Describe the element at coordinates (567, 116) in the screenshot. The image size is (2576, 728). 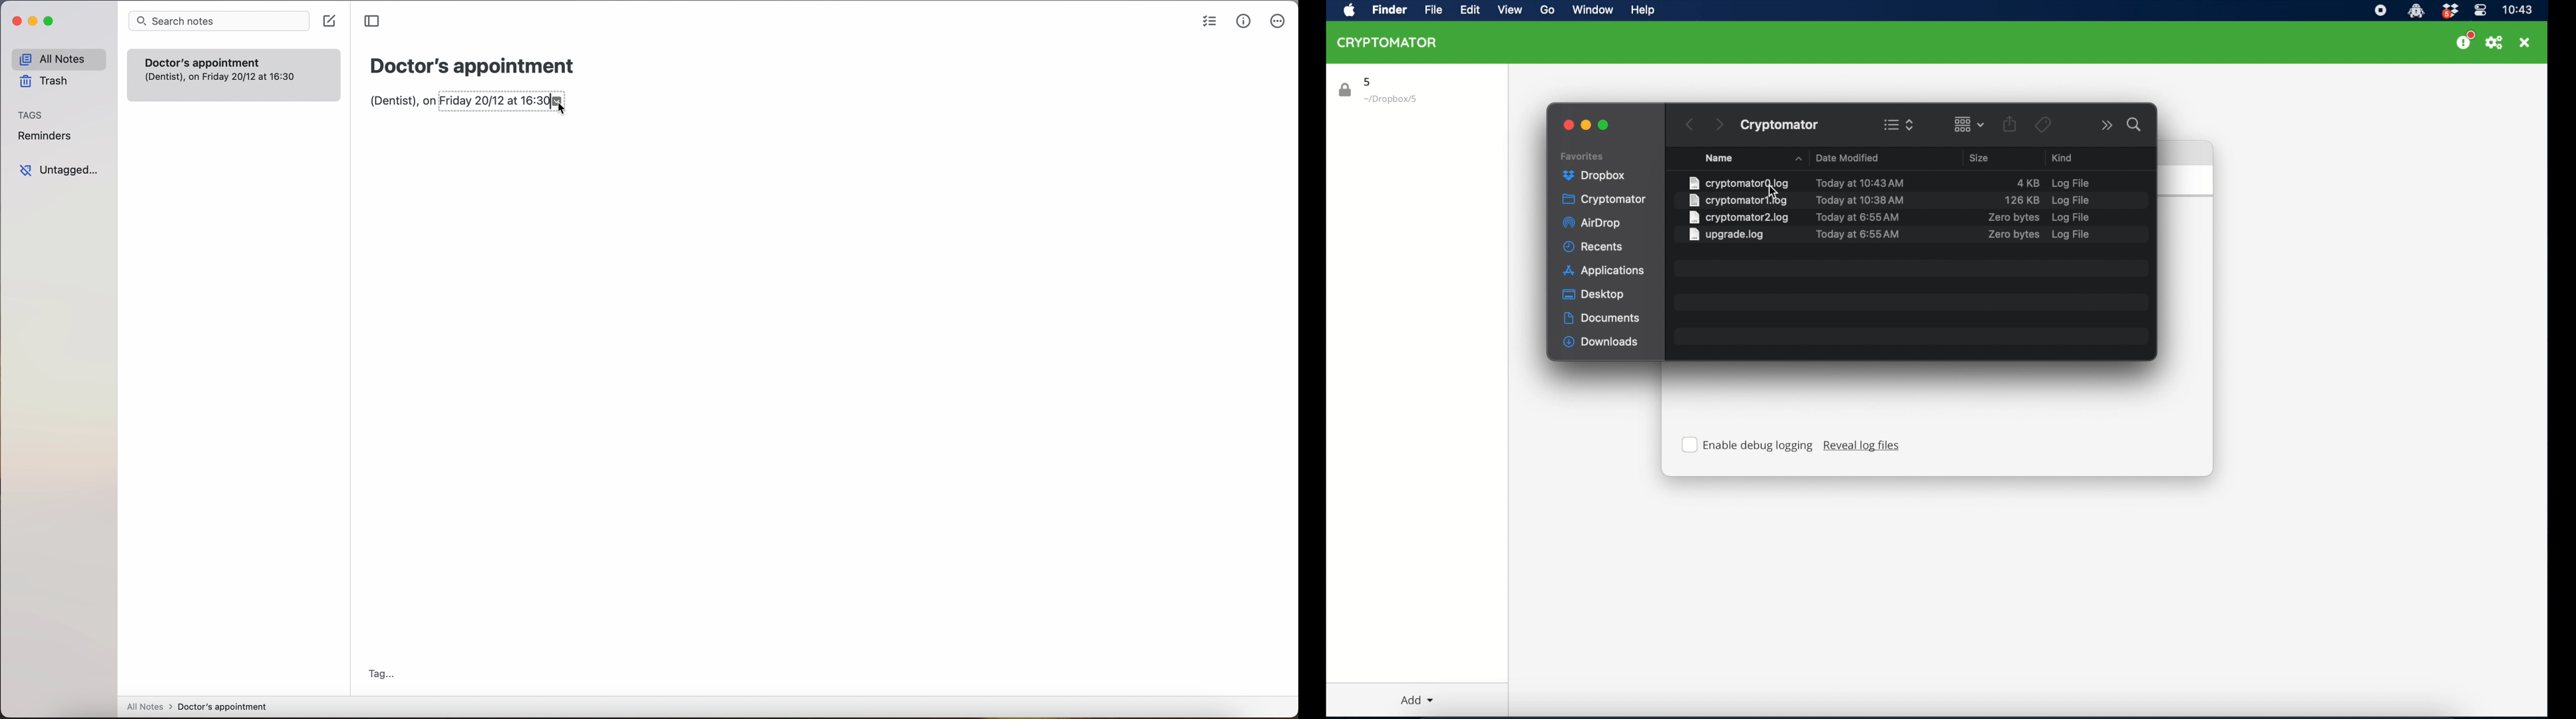
I see `Cursor` at that location.